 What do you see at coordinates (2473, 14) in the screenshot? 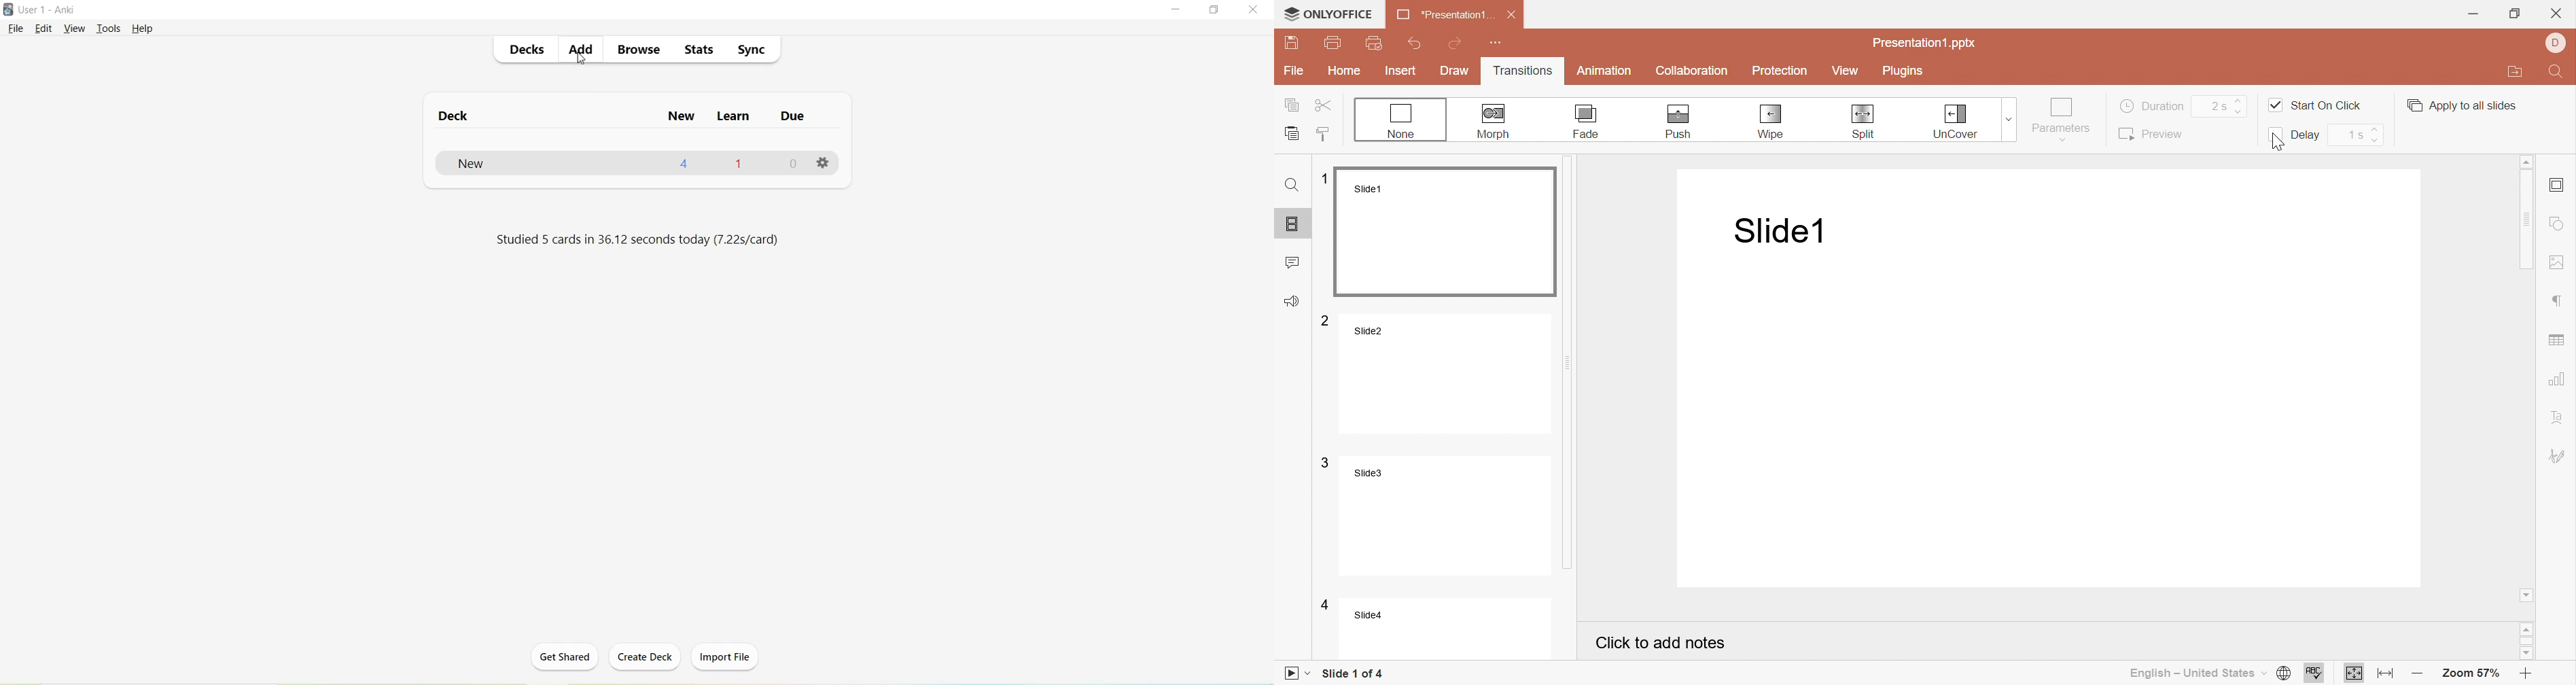
I see `Minimize` at bounding box center [2473, 14].